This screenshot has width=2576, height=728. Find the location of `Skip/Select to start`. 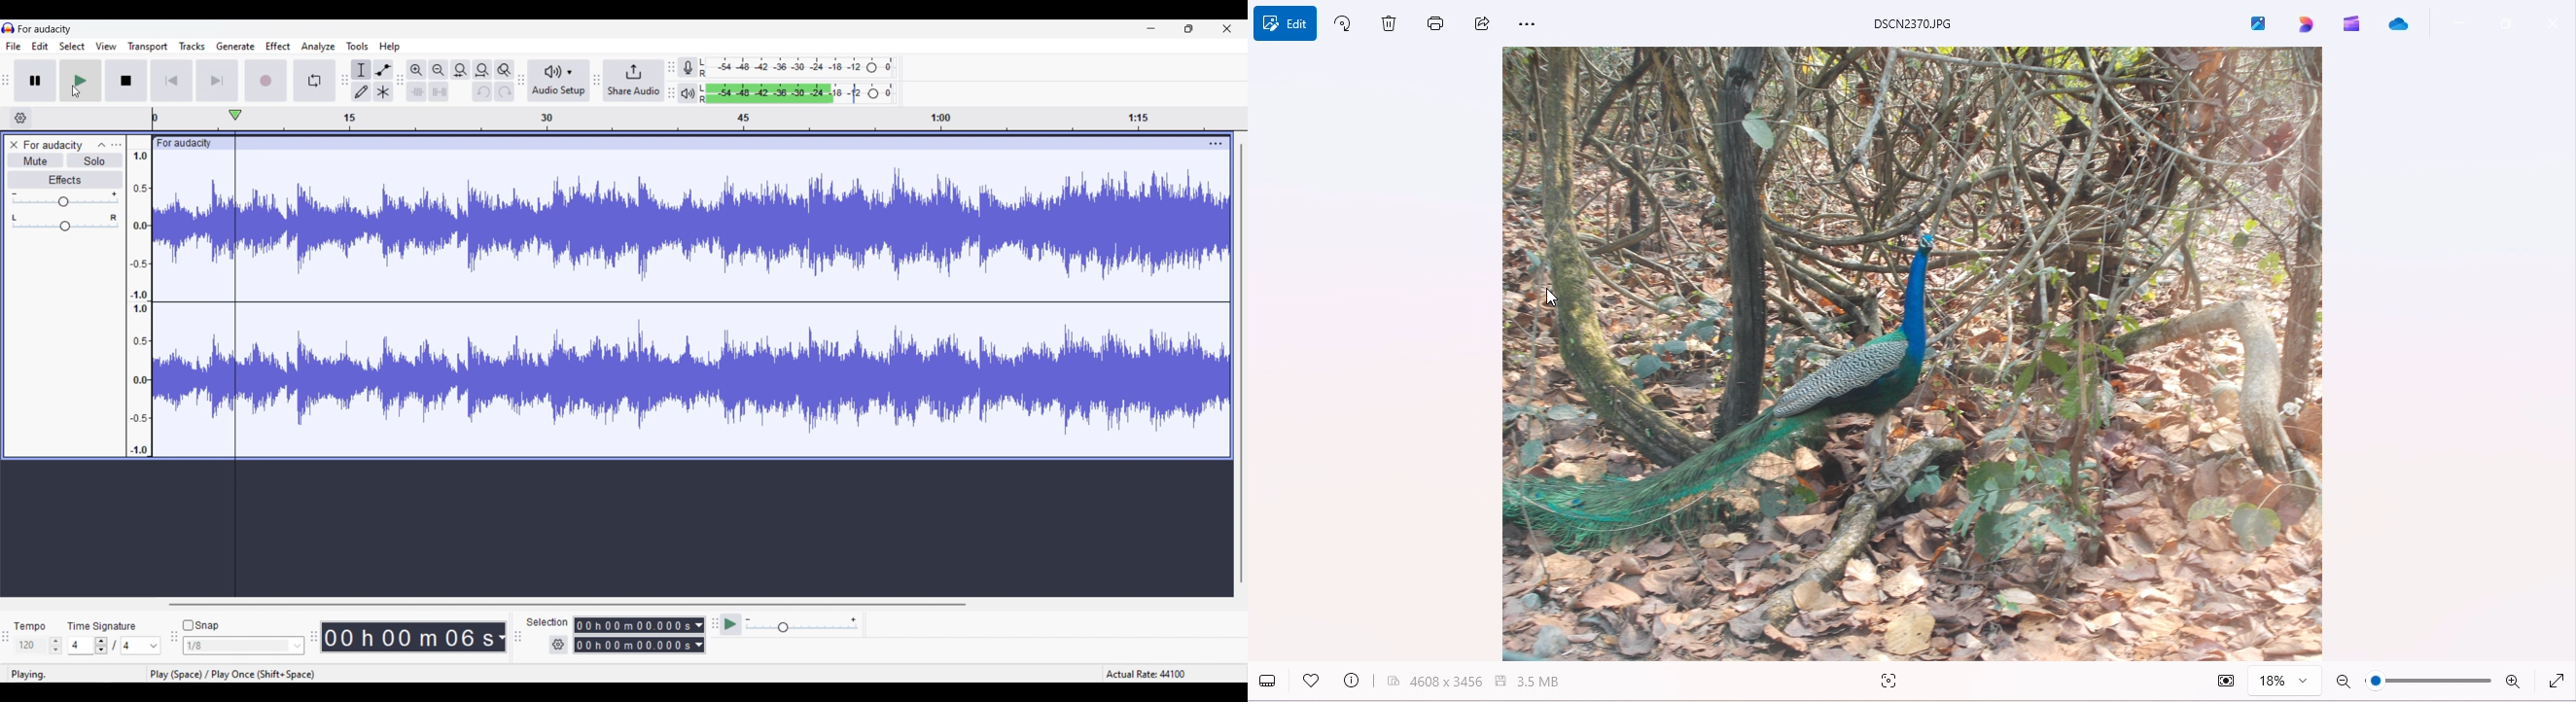

Skip/Select to start is located at coordinates (172, 81).